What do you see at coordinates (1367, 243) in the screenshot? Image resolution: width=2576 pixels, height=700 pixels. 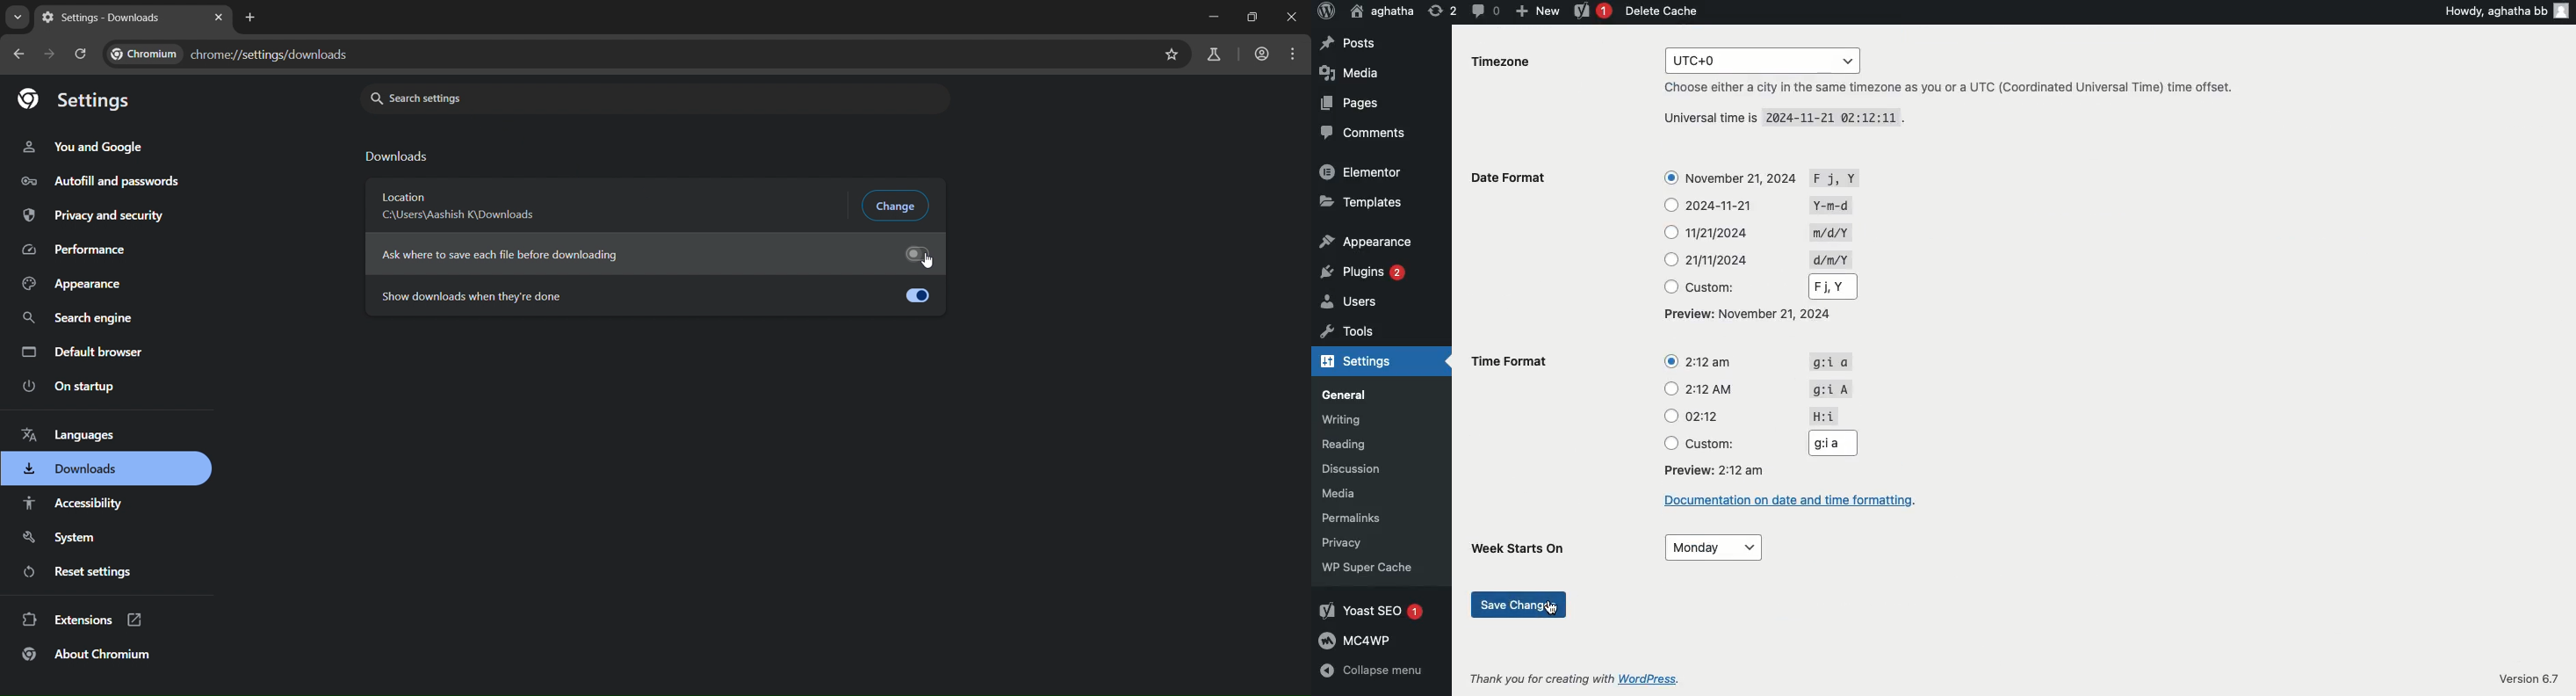 I see `Appearance` at bounding box center [1367, 243].